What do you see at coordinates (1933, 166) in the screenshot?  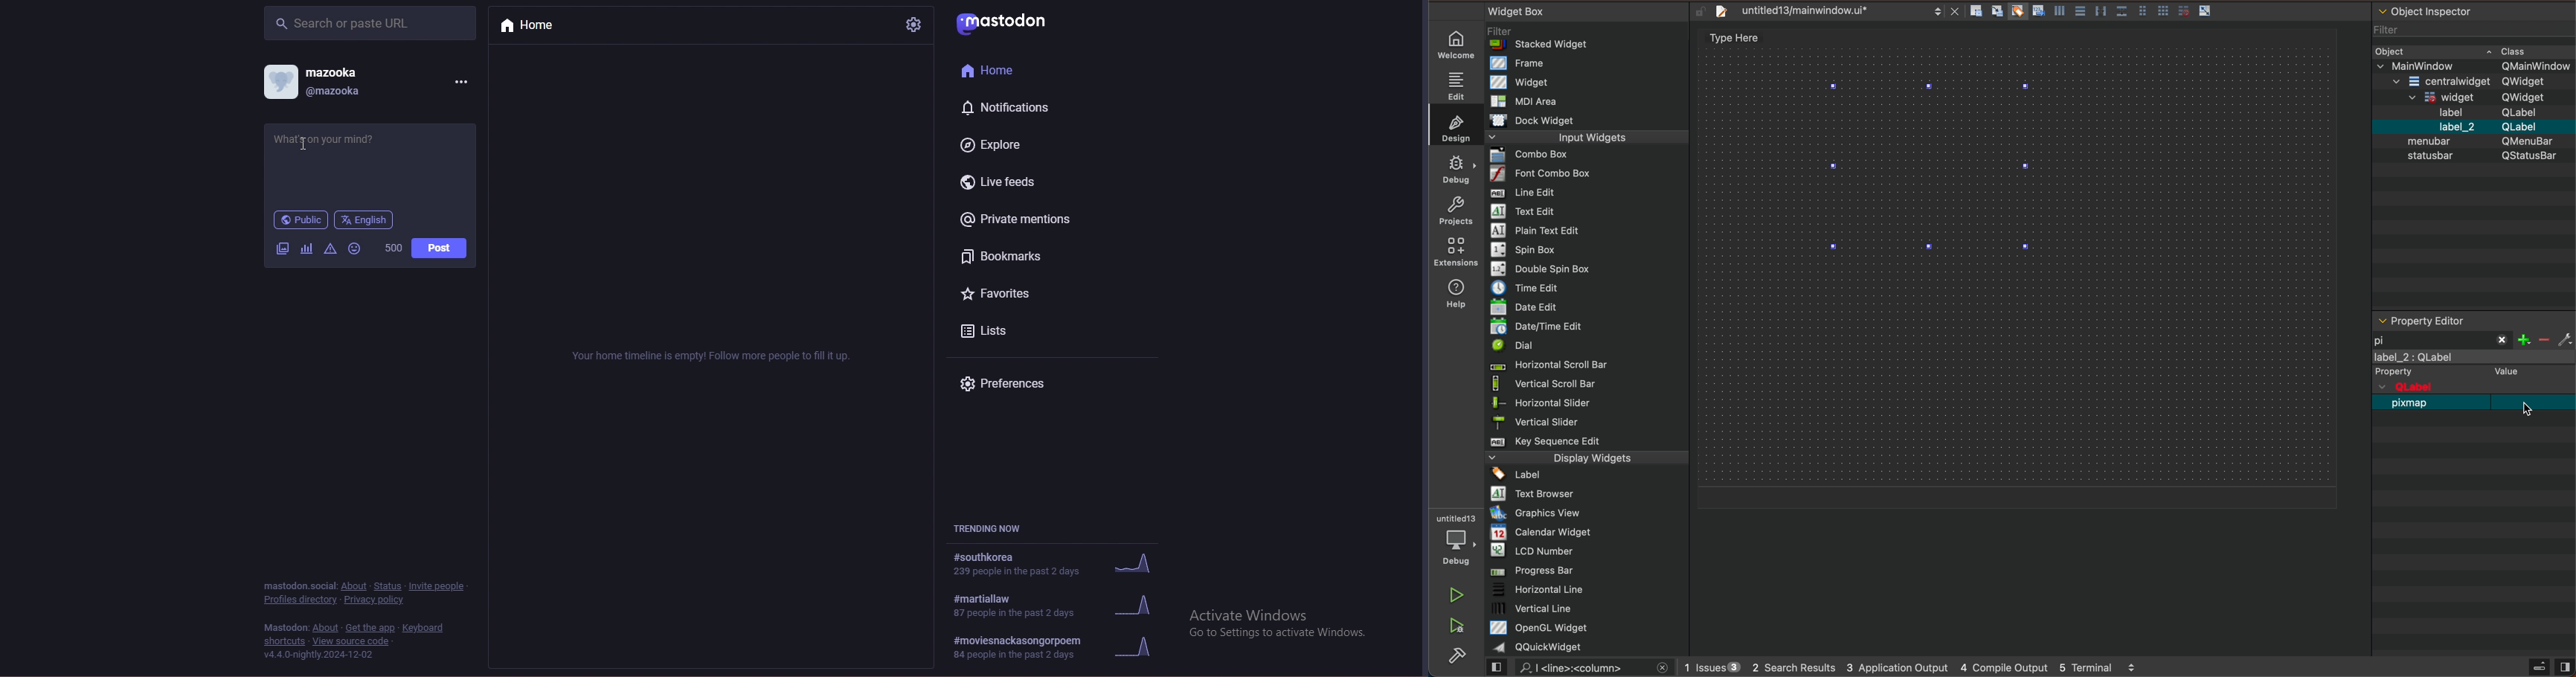 I see `label widget` at bounding box center [1933, 166].